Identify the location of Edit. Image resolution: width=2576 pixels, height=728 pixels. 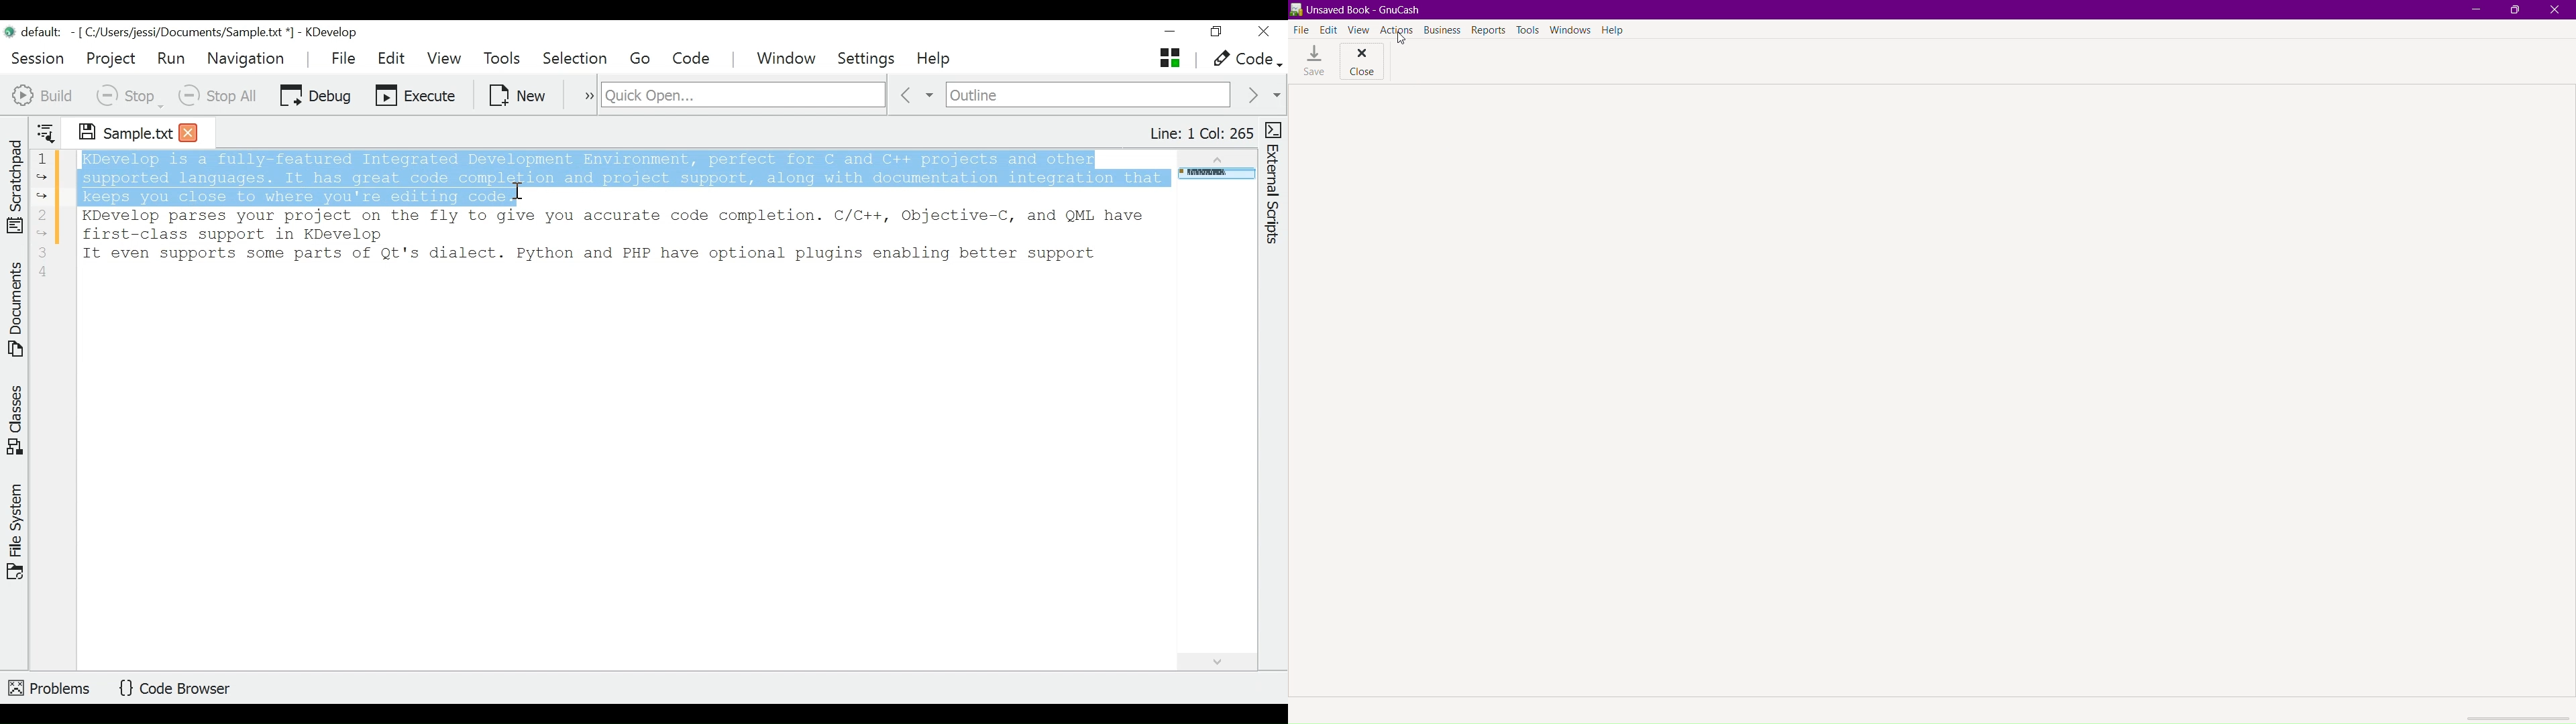
(1331, 29).